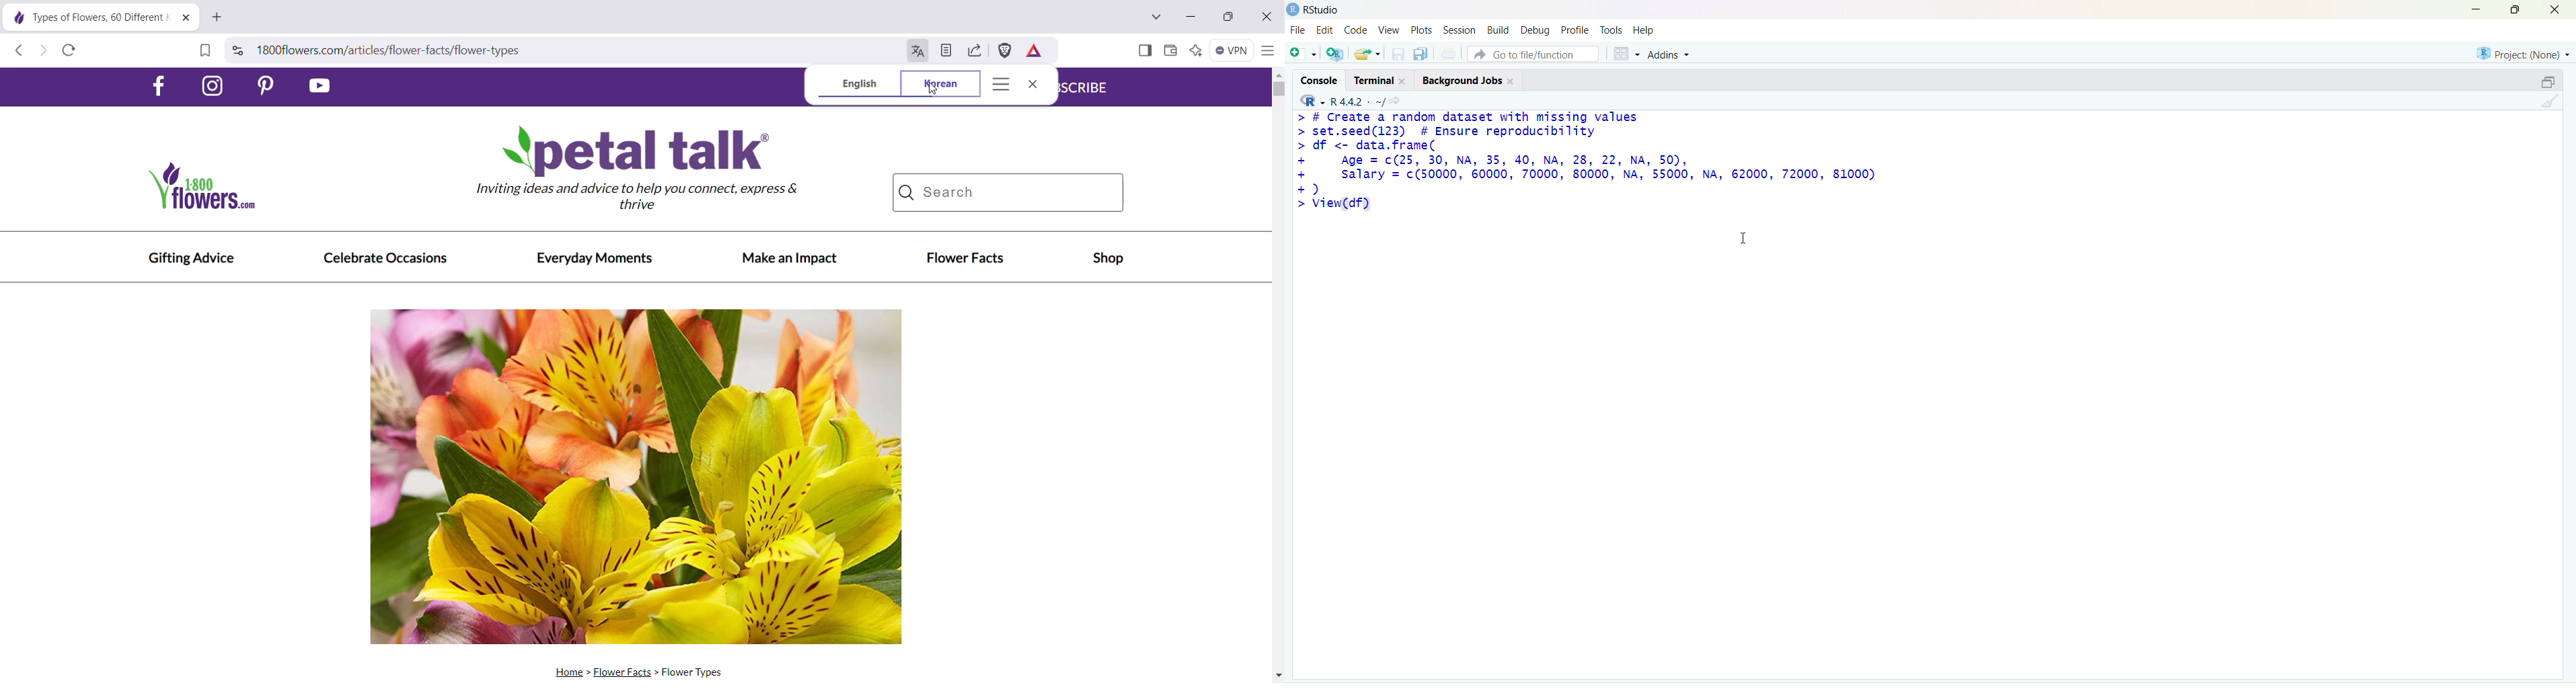 This screenshot has height=700, width=2576. Describe the element at coordinates (1613, 30) in the screenshot. I see `tools` at that location.